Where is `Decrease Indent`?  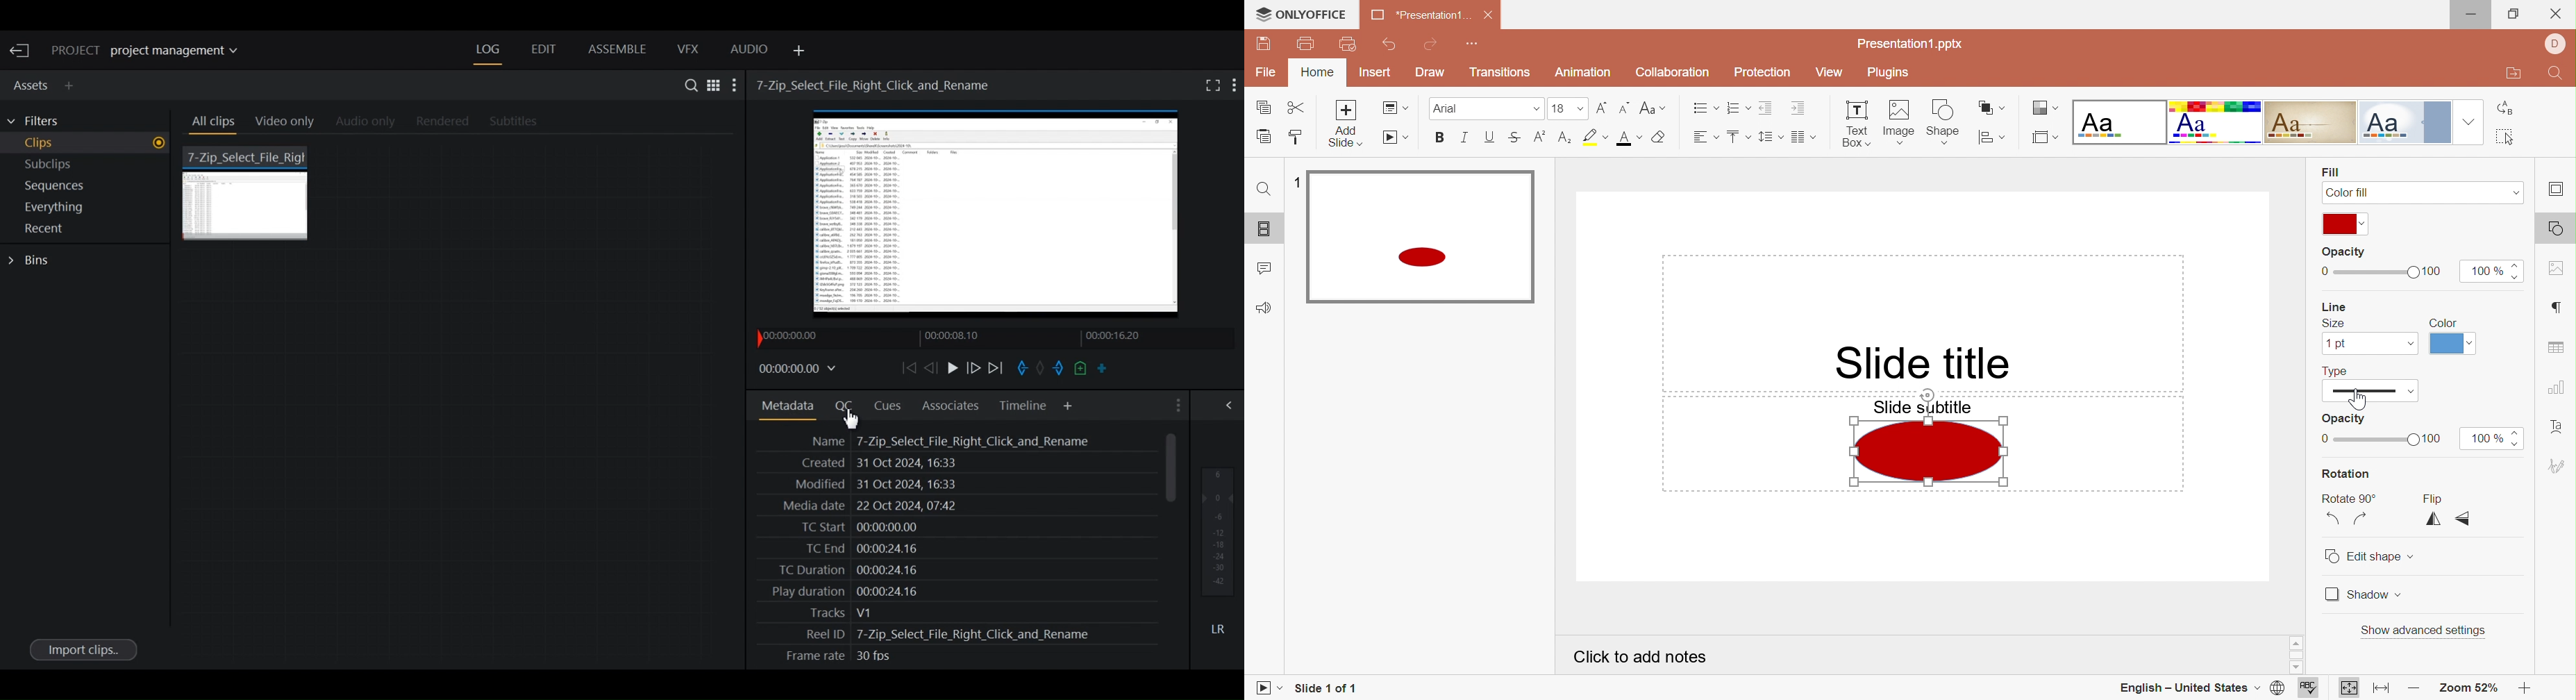
Decrease Indent is located at coordinates (1766, 110).